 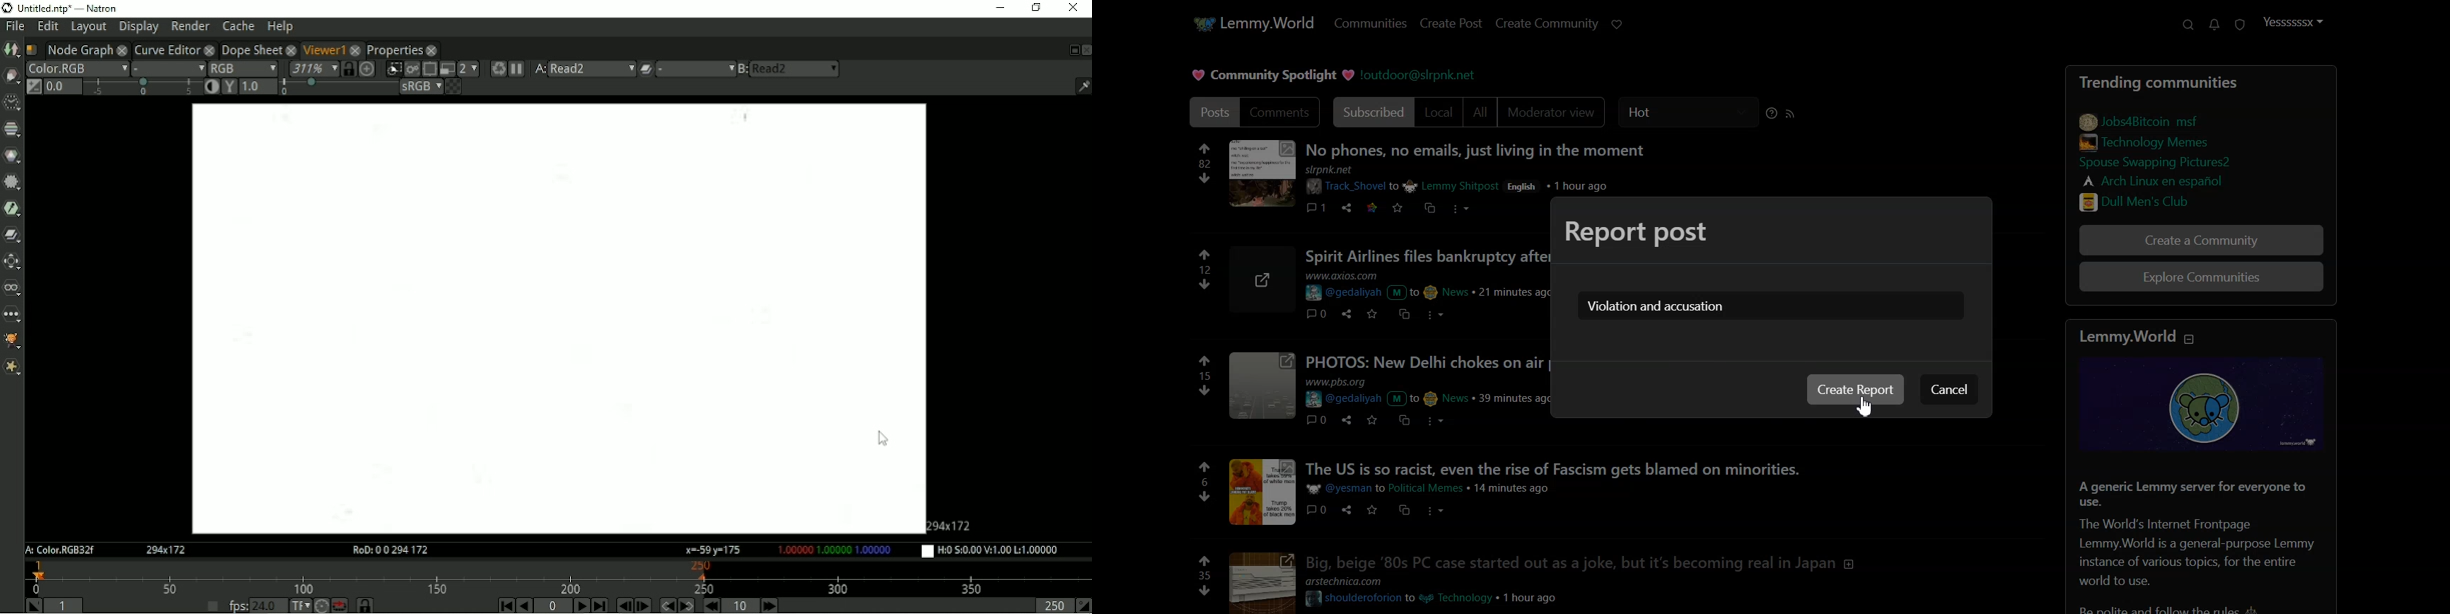 What do you see at coordinates (1688, 112) in the screenshot?
I see `Hot` at bounding box center [1688, 112].